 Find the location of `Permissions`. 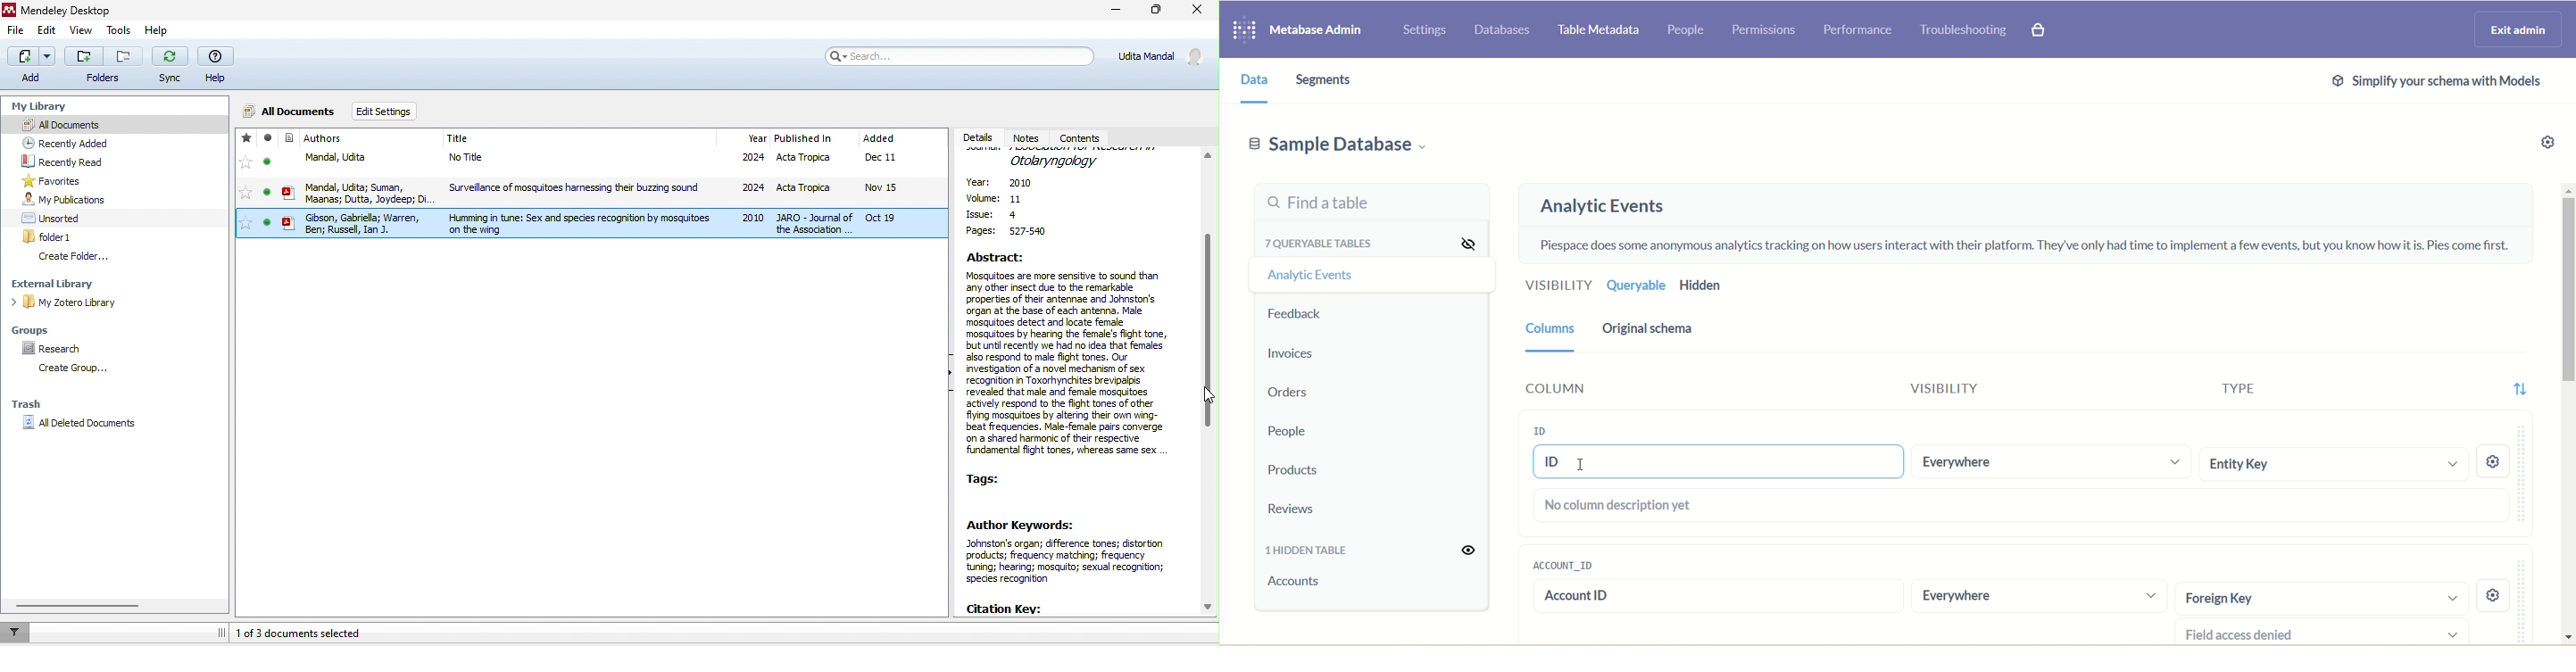

Permissions is located at coordinates (1769, 32).